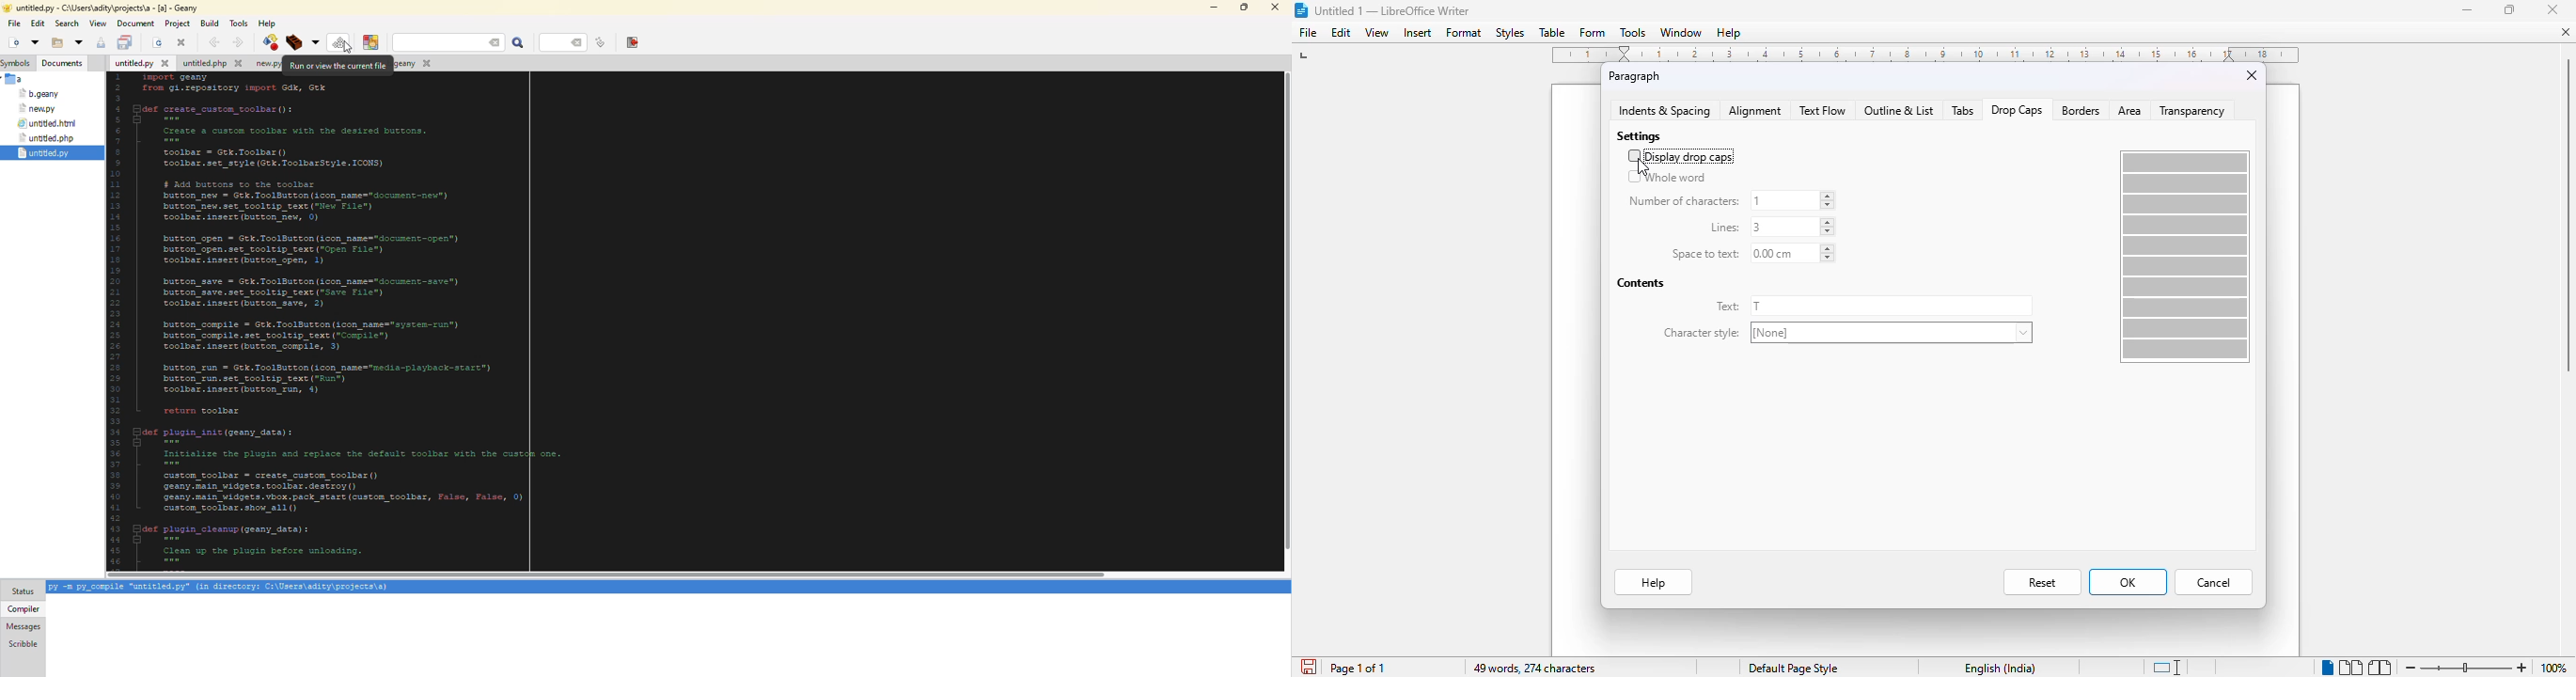 This screenshot has height=700, width=2576. What do you see at coordinates (1654, 581) in the screenshot?
I see `help` at bounding box center [1654, 581].